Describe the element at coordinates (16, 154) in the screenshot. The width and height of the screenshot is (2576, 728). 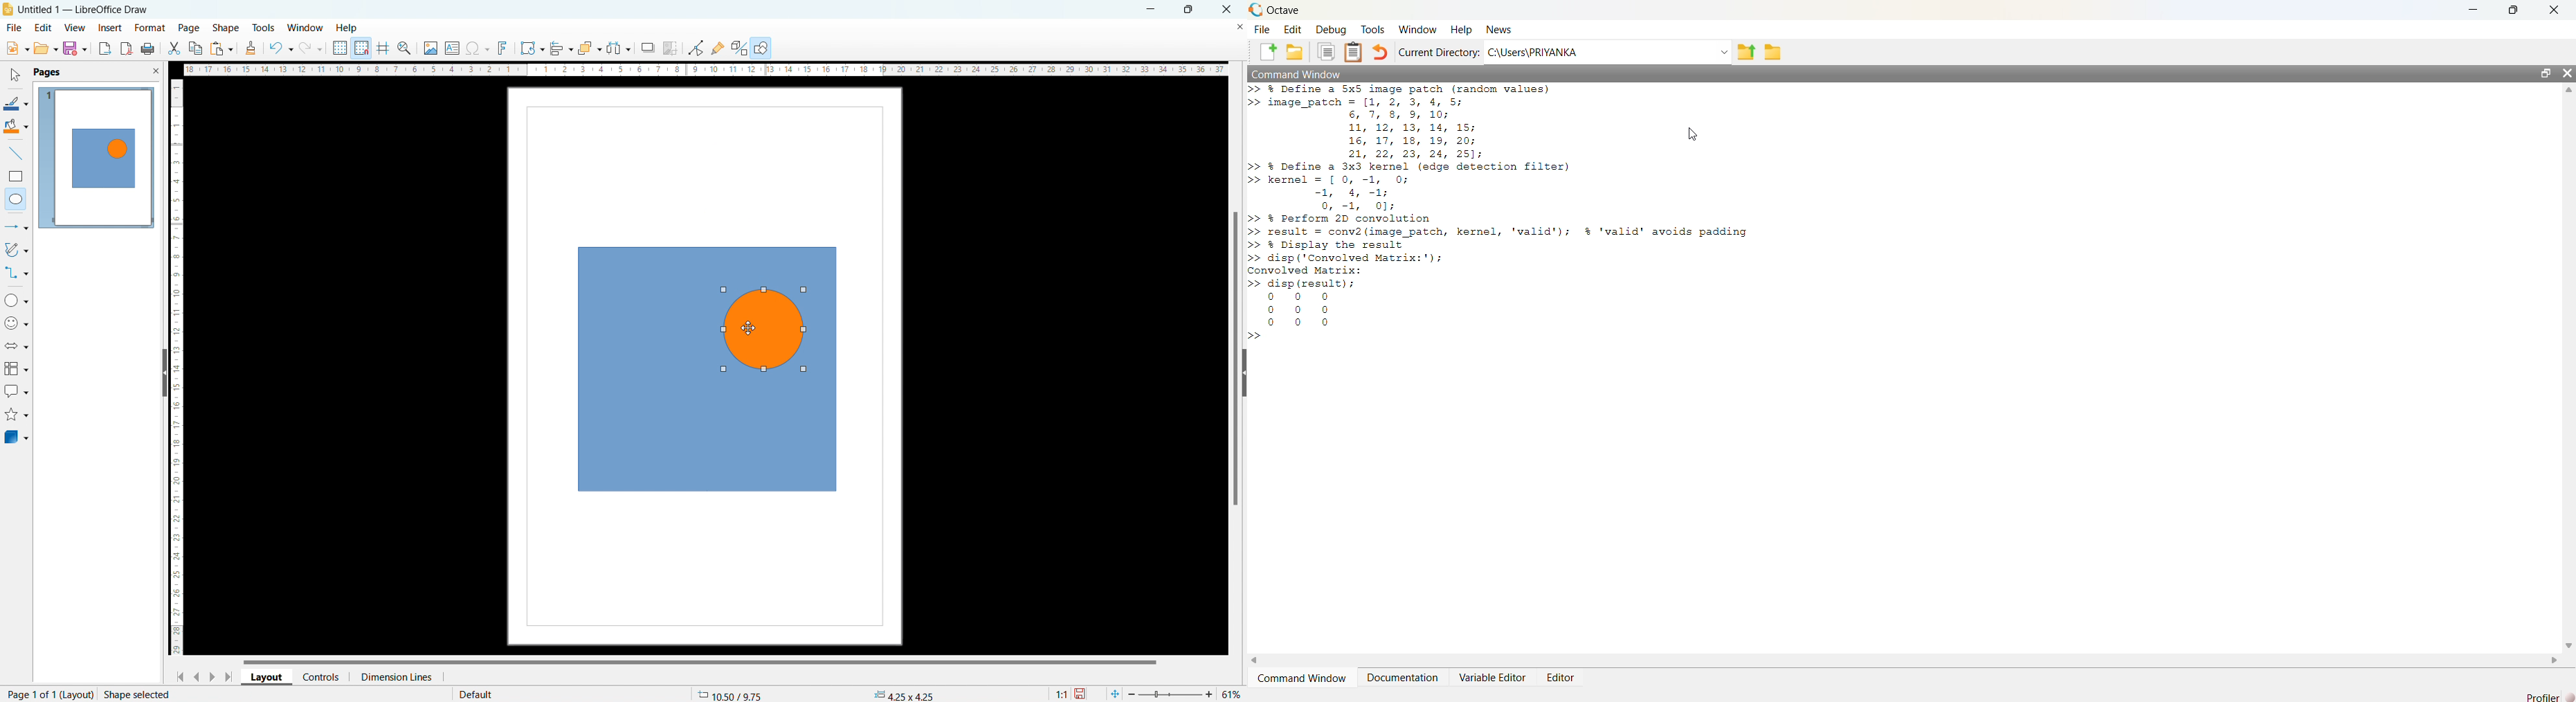
I see `line` at that location.